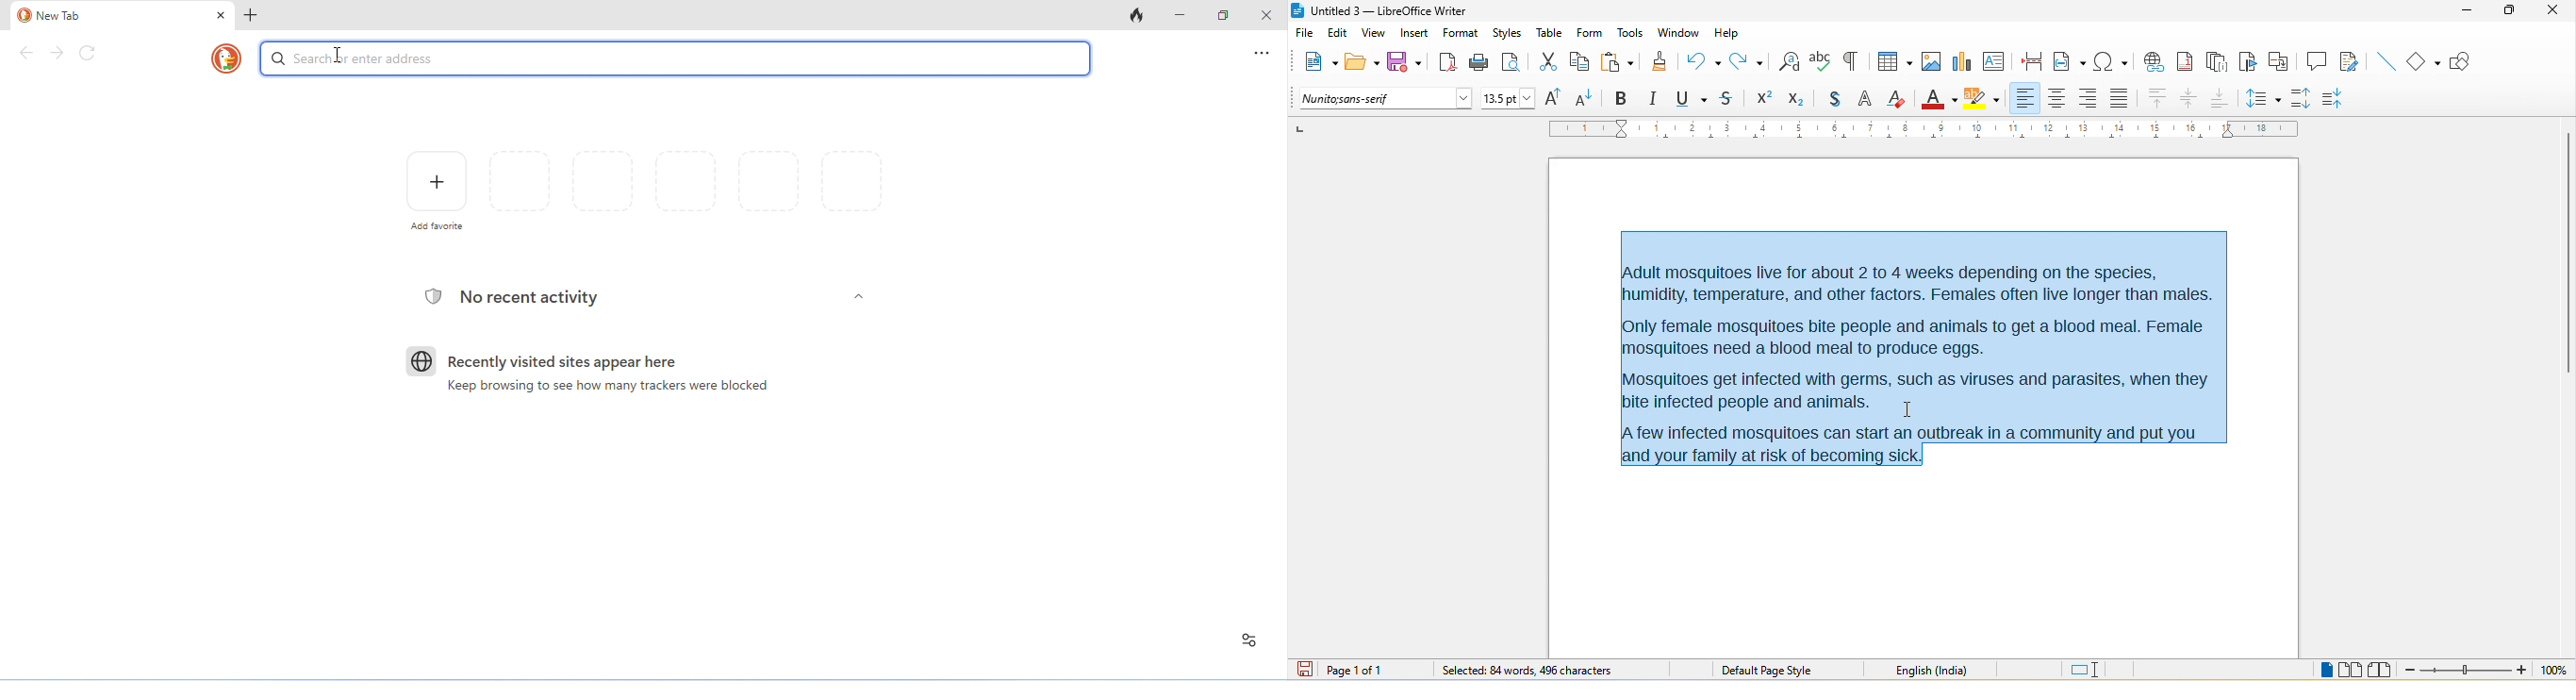 This screenshot has width=2576, height=700. What do you see at coordinates (2250, 62) in the screenshot?
I see `bookmark` at bounding box center [2250, 62].